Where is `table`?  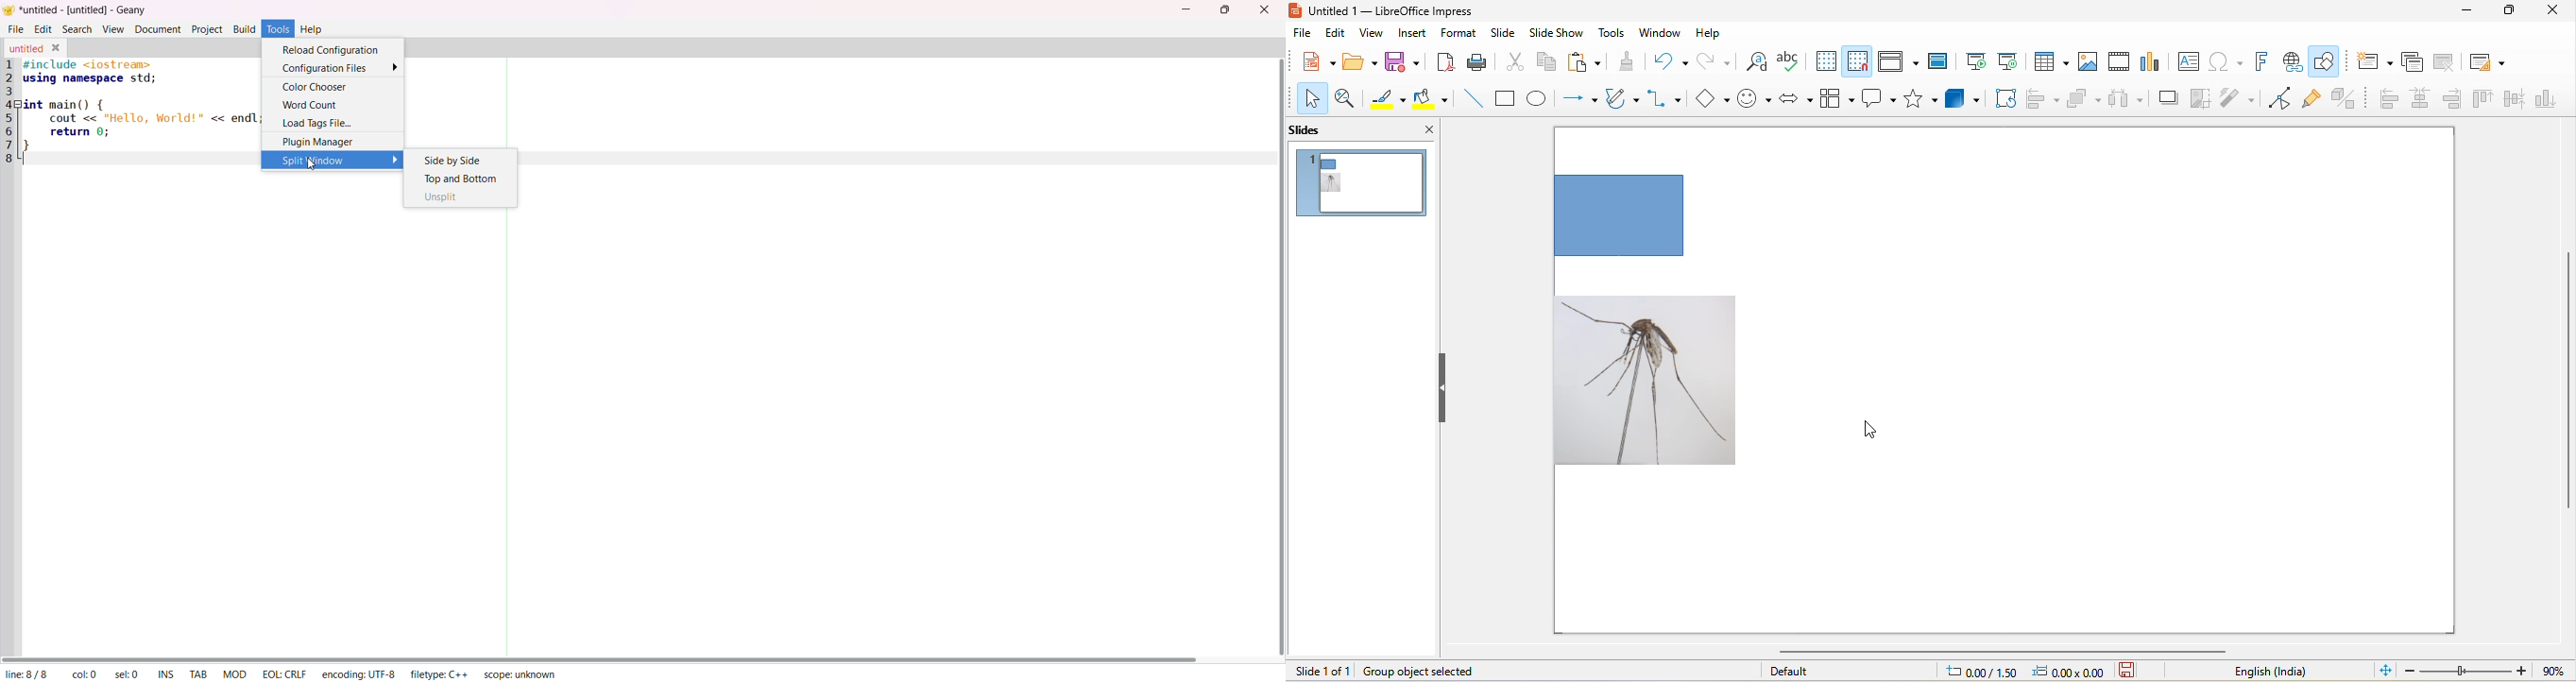
table is located at coordinates (2052, 60).